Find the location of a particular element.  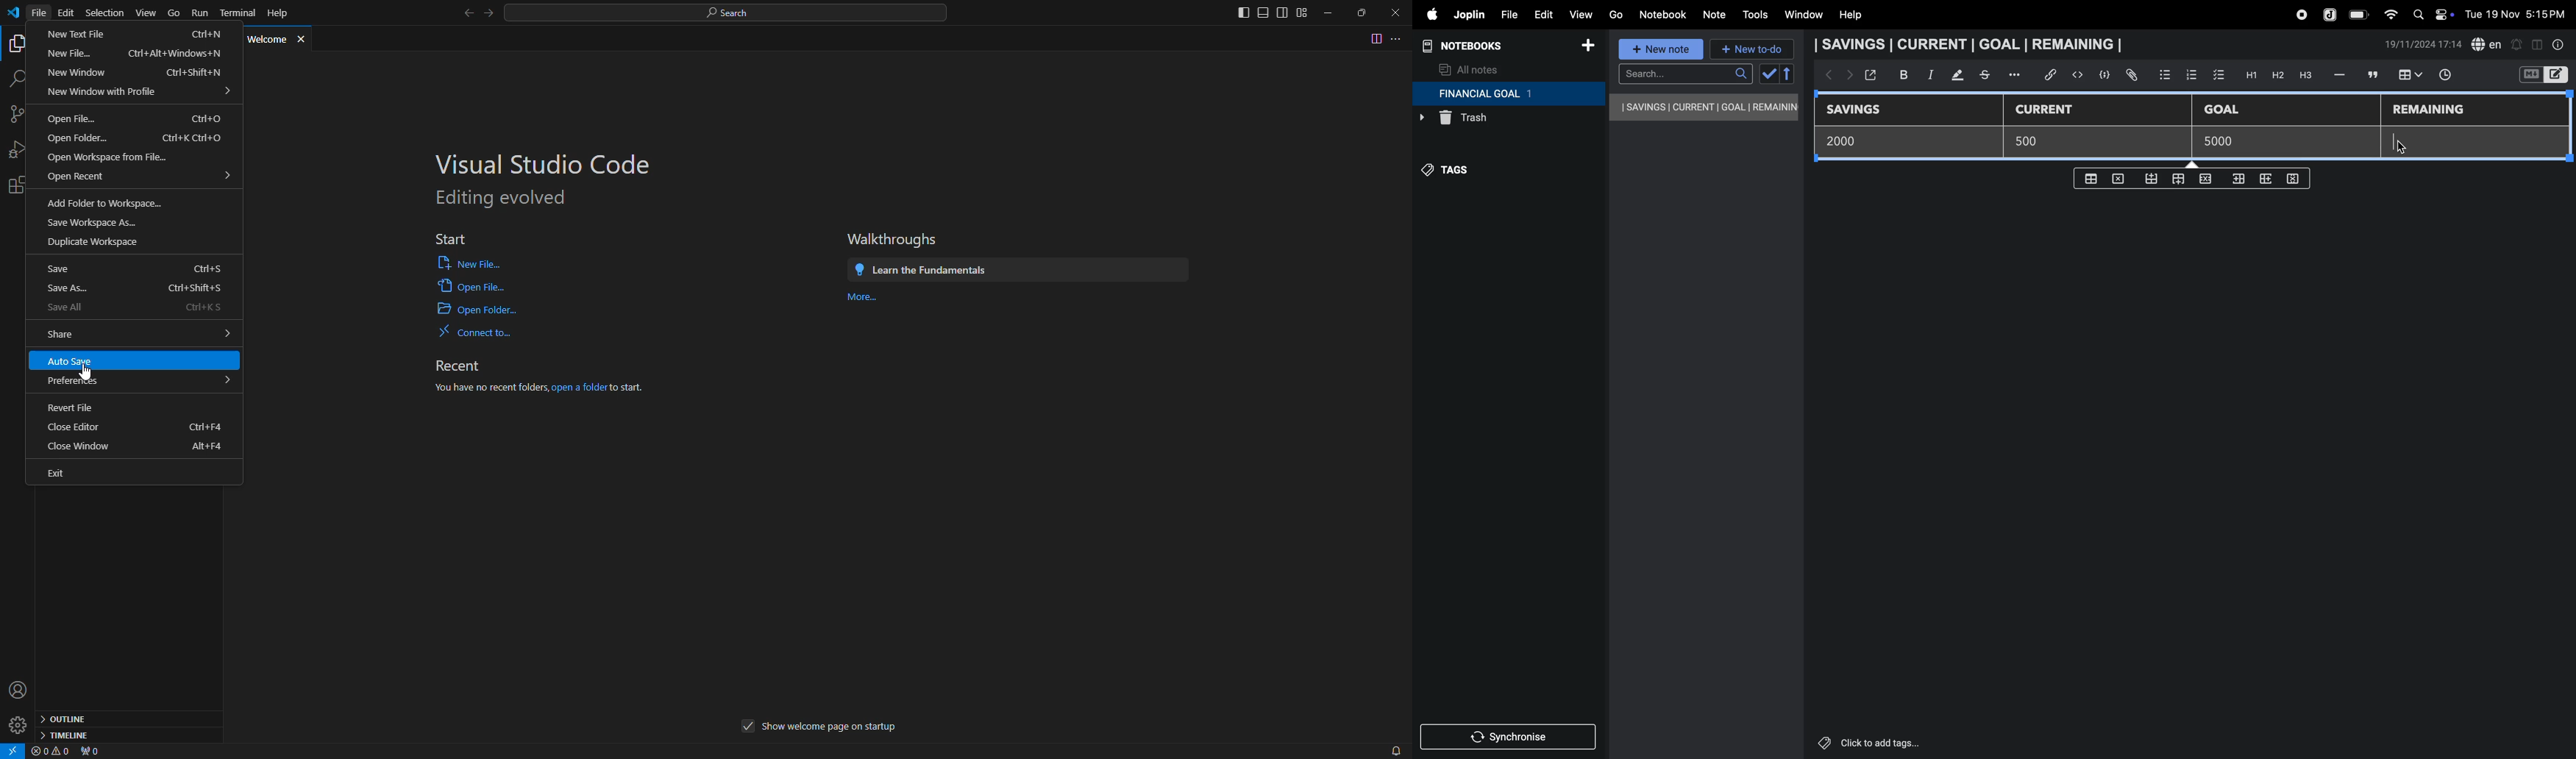

joplin is located at coordinates (2331, 13).